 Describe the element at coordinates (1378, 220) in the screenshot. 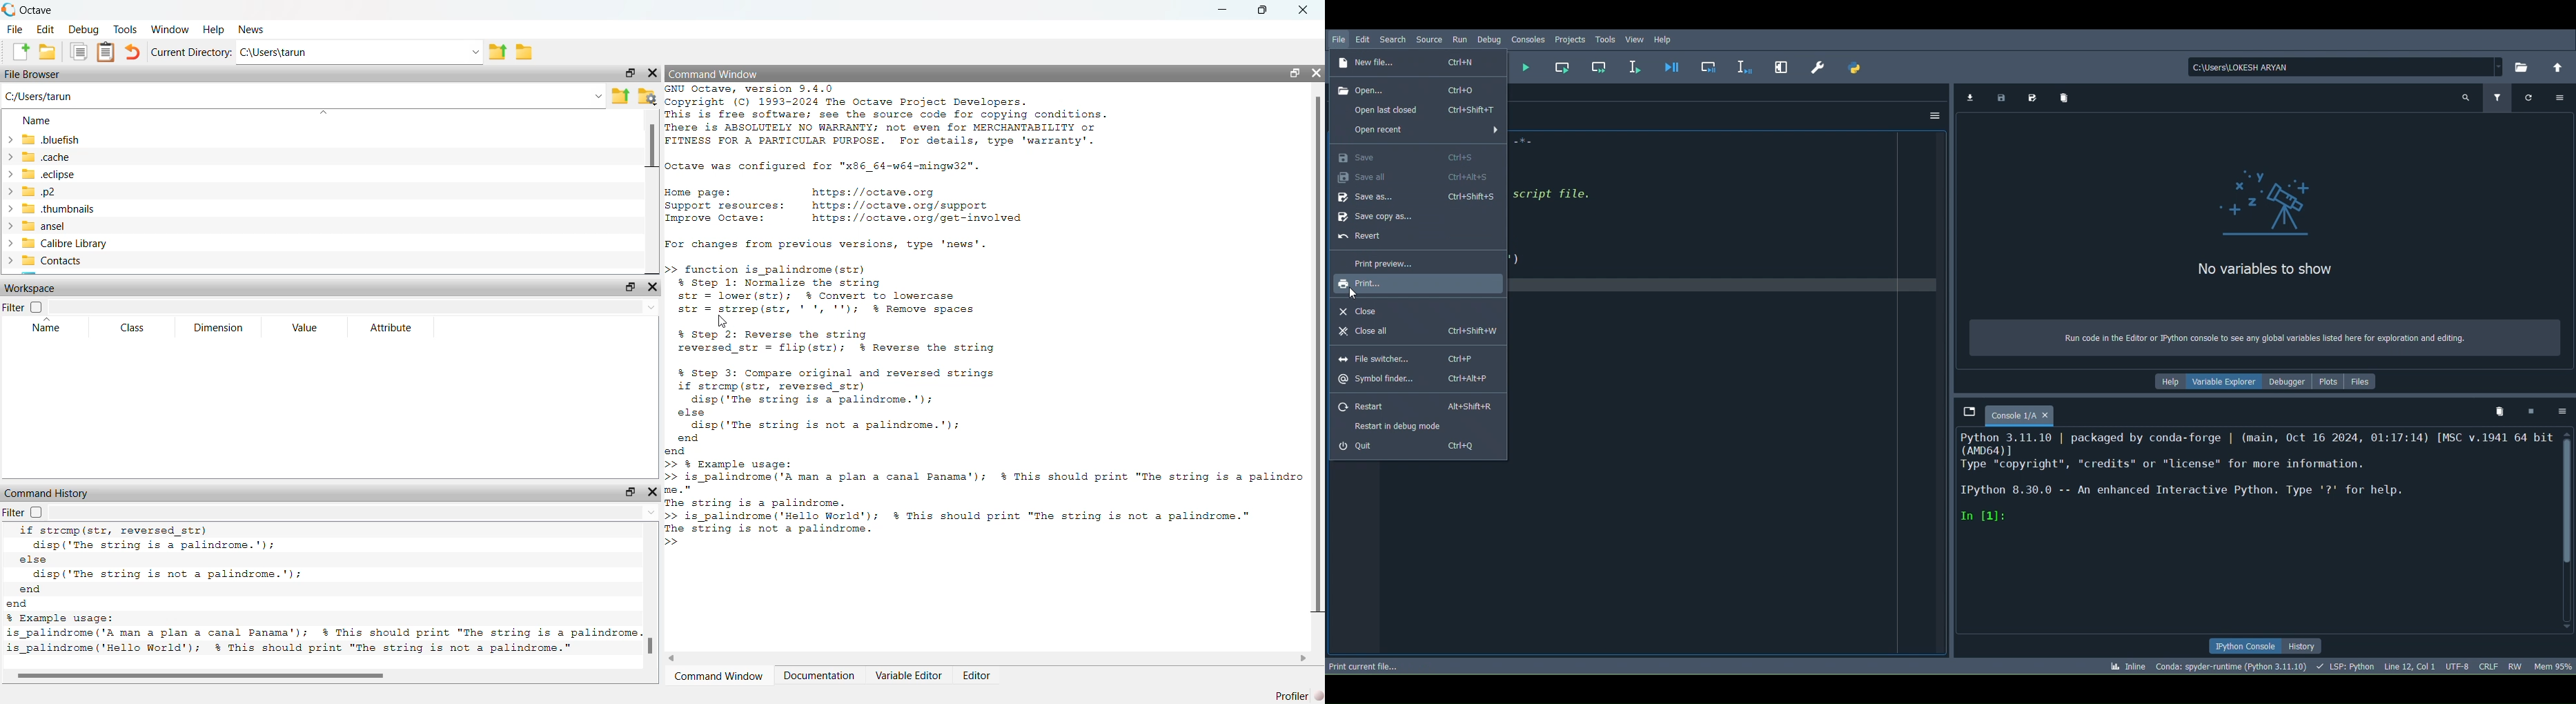

I see `Save copy as` at that location.